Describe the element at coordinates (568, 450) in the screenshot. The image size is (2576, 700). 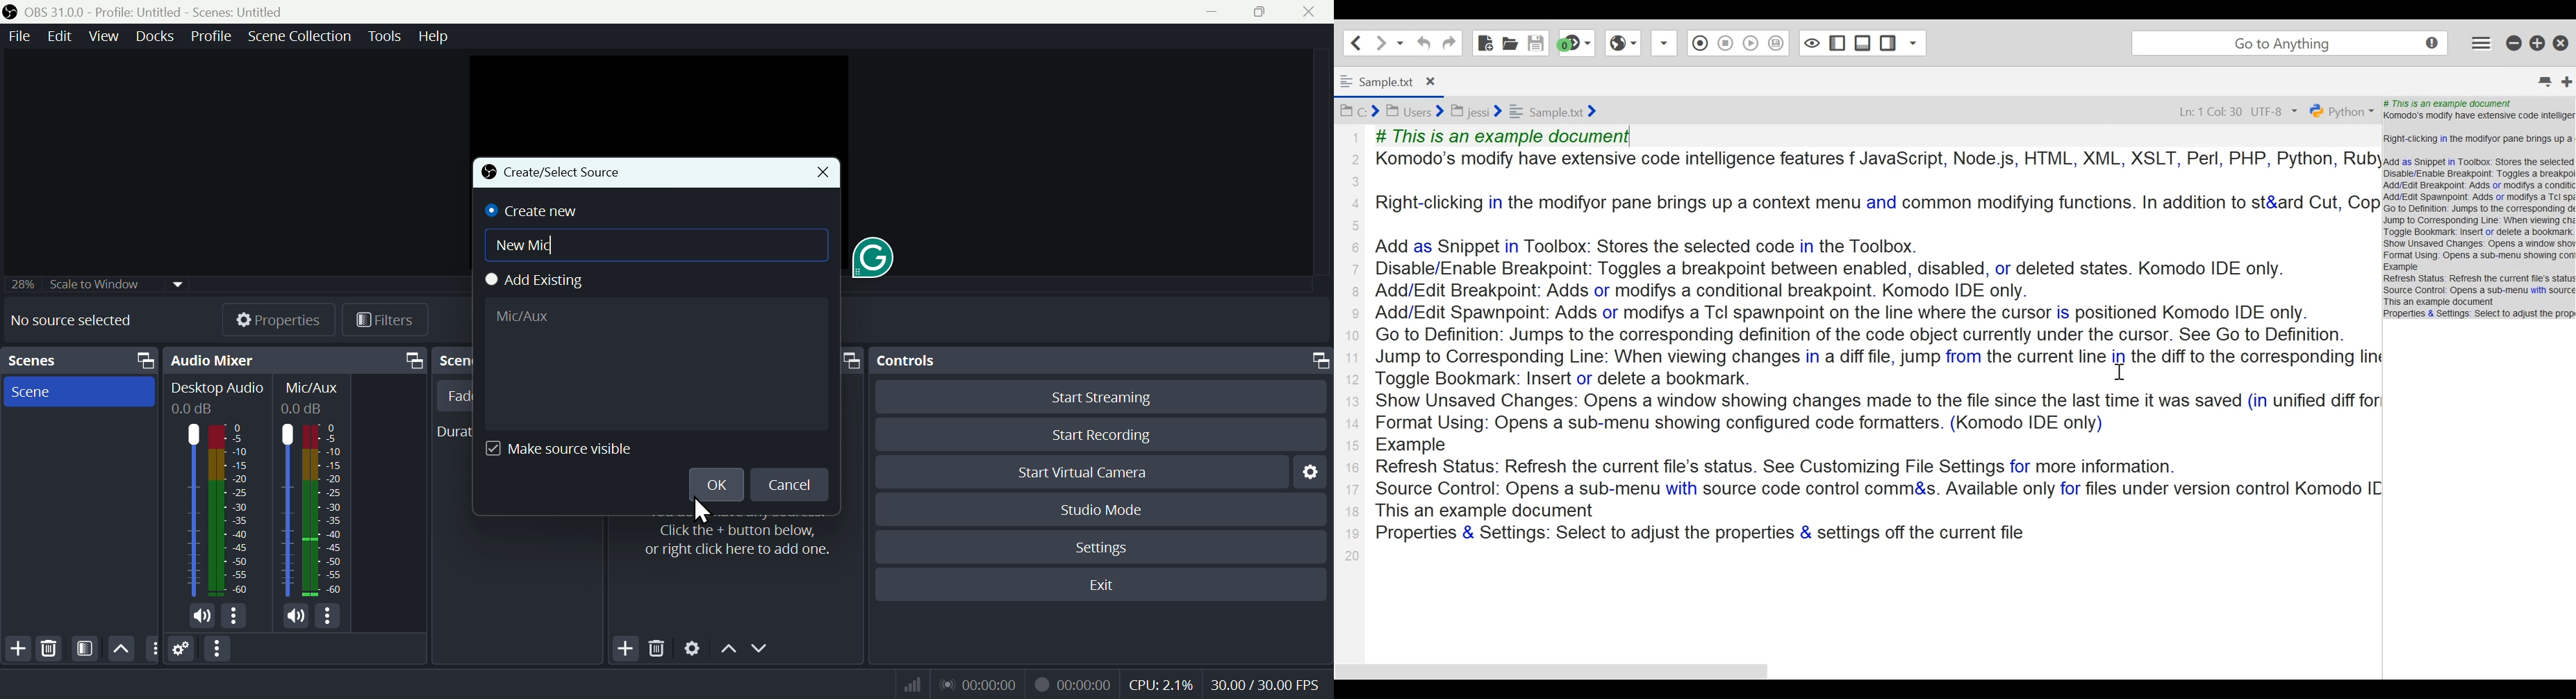
I see `(un)check Make source visible` at that location.